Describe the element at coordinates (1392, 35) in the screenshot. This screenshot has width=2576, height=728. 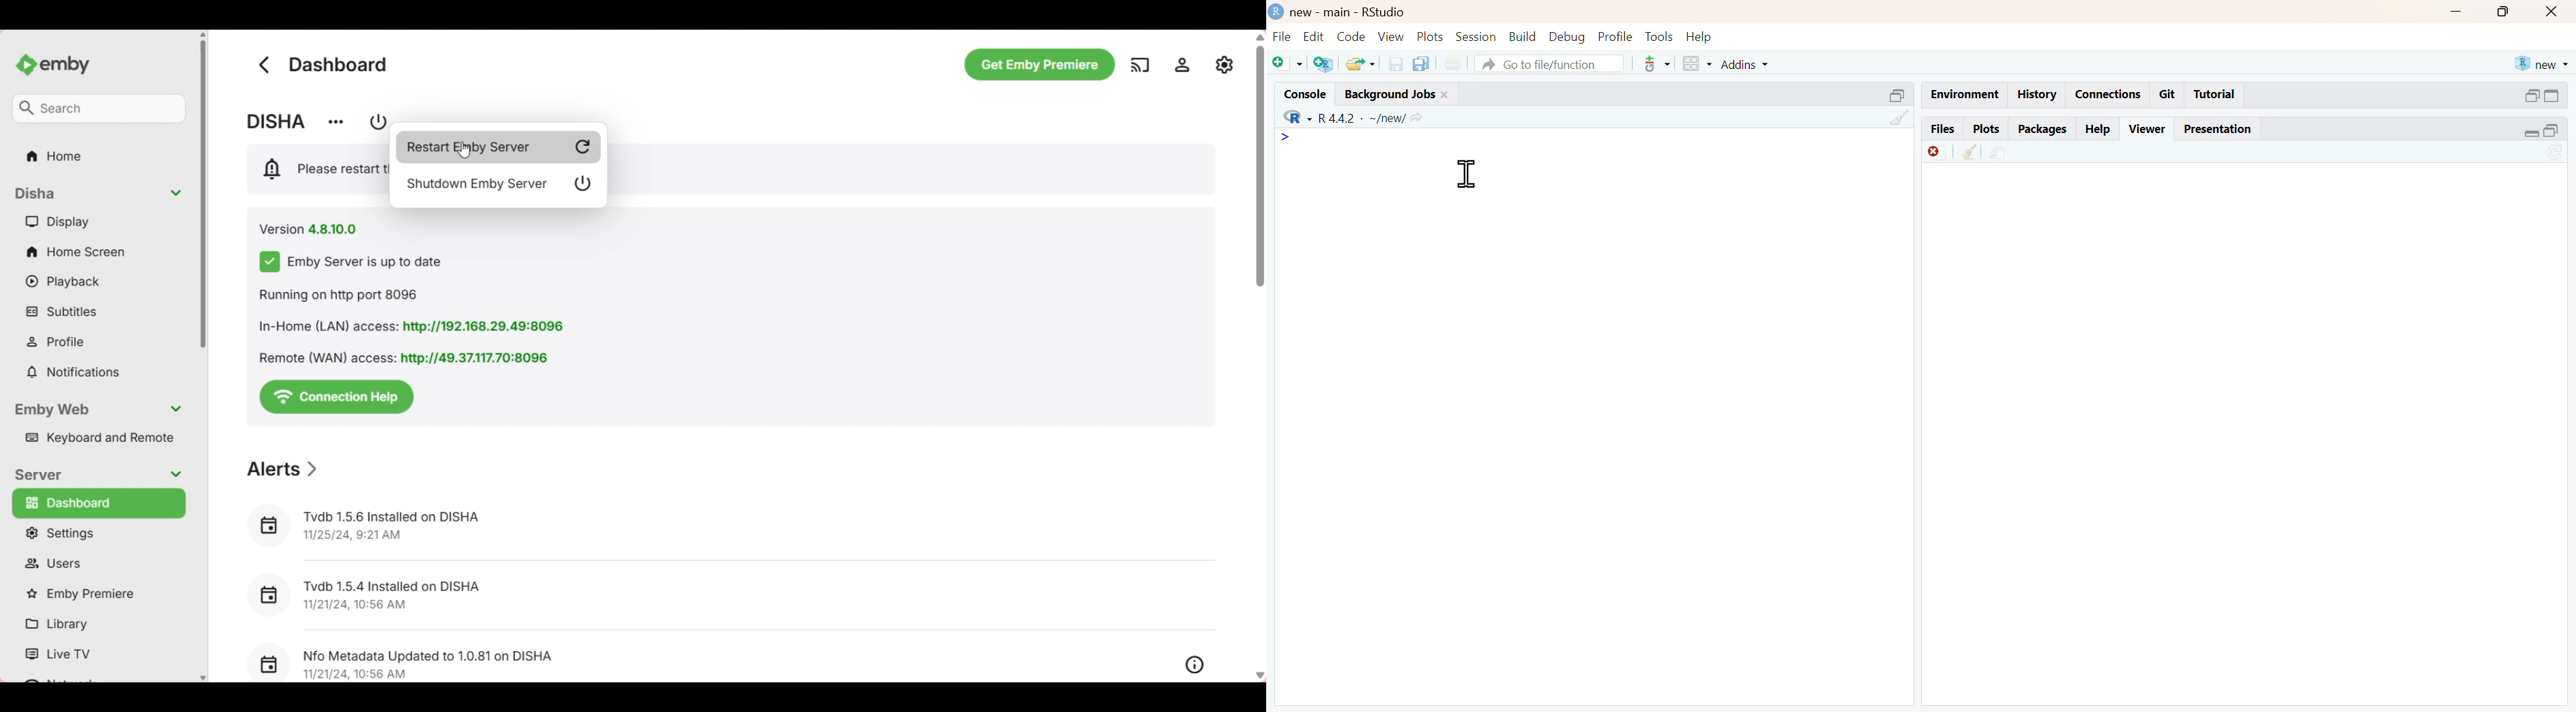
I see `view` at that location.